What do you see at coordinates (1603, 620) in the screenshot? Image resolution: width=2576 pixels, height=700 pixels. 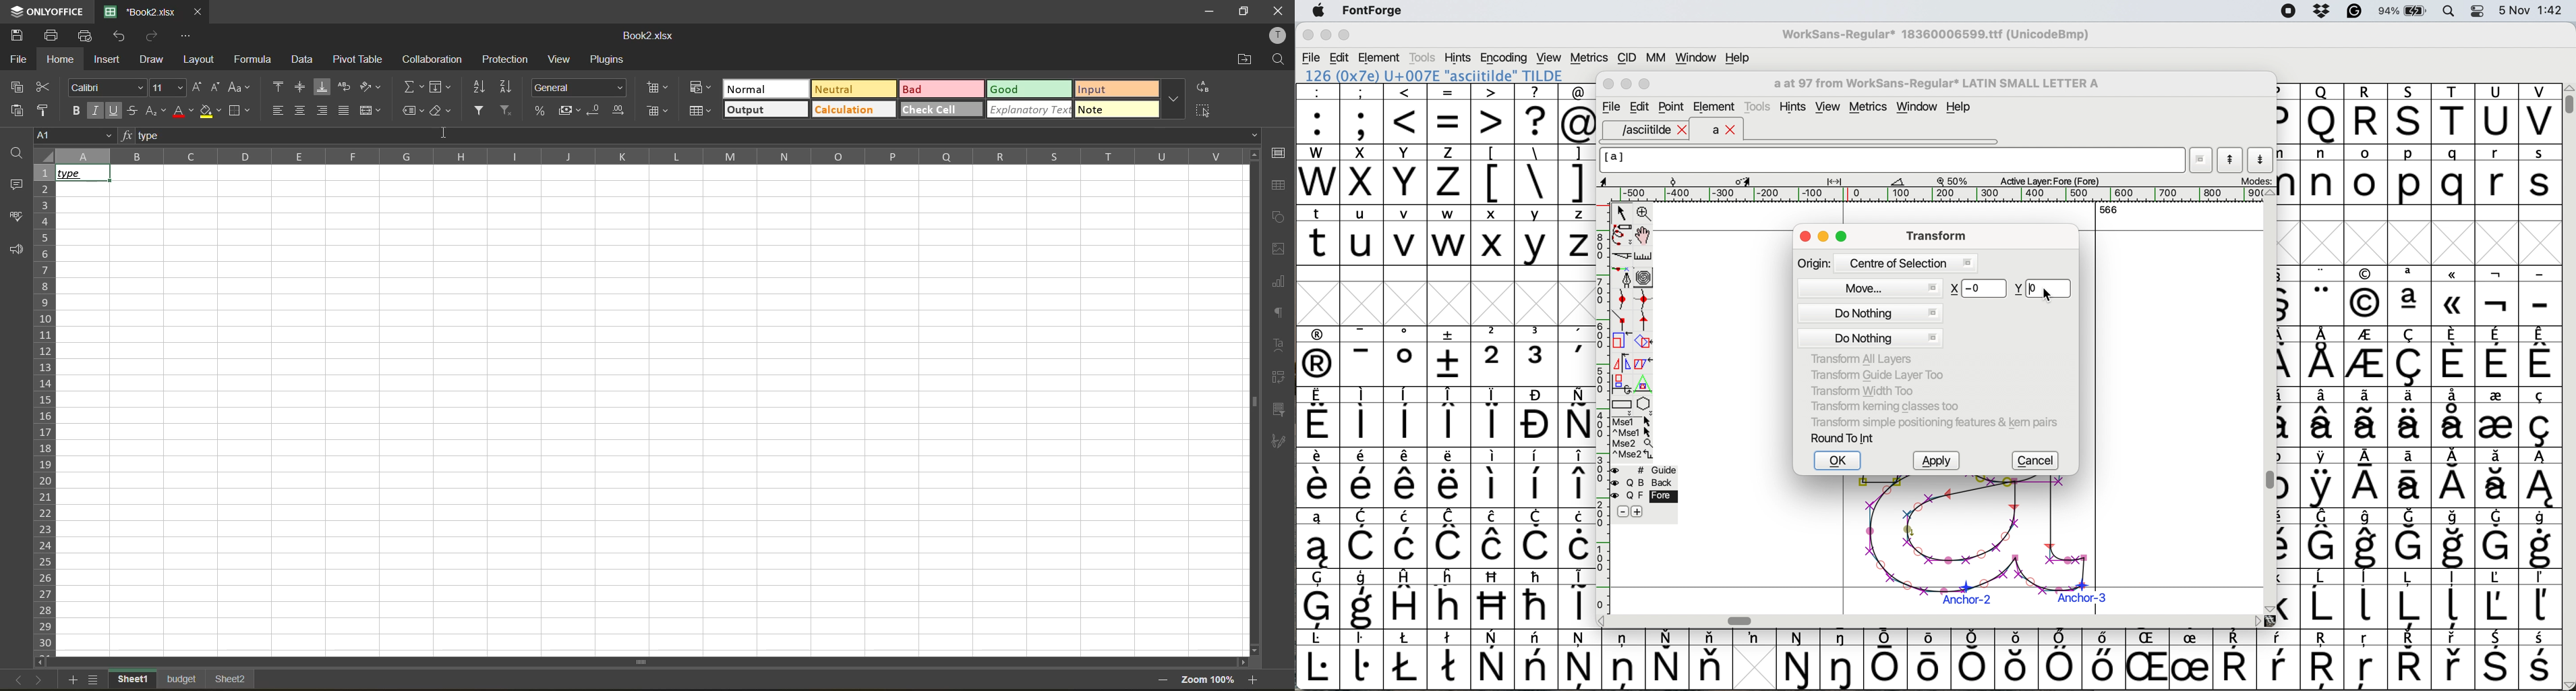 I see `scroll button` at bounding box center [1603, 620].